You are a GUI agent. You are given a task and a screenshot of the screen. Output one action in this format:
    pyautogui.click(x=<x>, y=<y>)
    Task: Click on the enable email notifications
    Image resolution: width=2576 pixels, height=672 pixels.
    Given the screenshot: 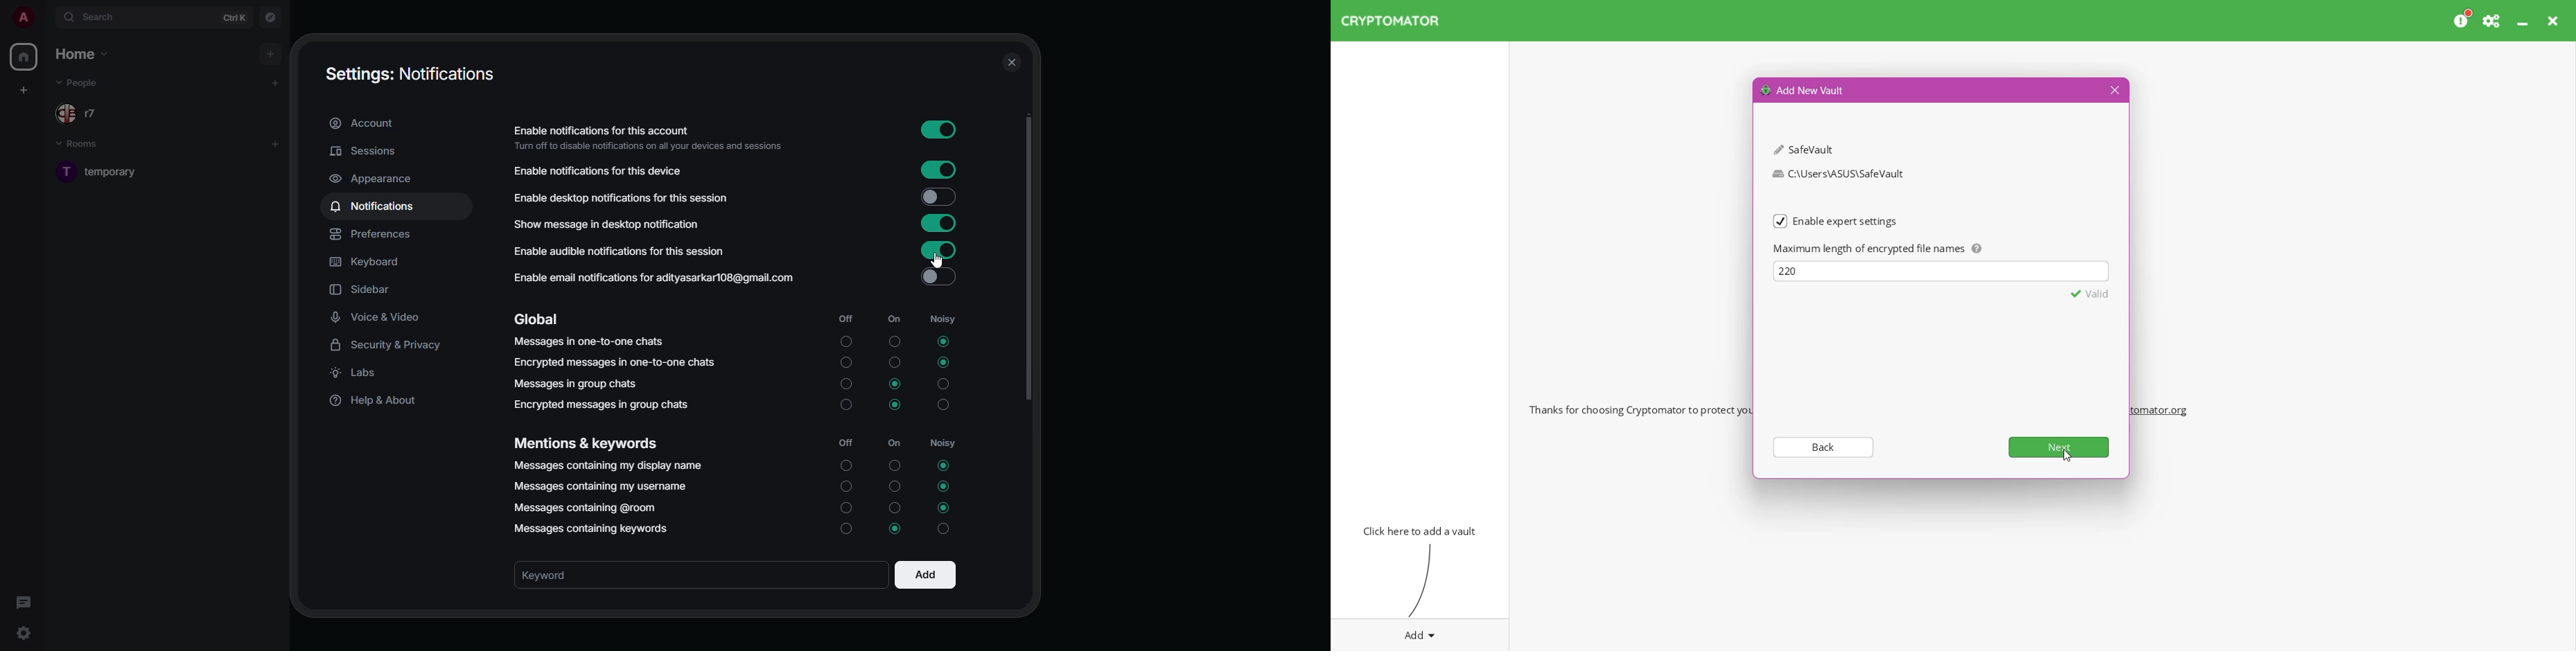 What is the action you would take?
    pyautogui.click(x=658, y=278)
    